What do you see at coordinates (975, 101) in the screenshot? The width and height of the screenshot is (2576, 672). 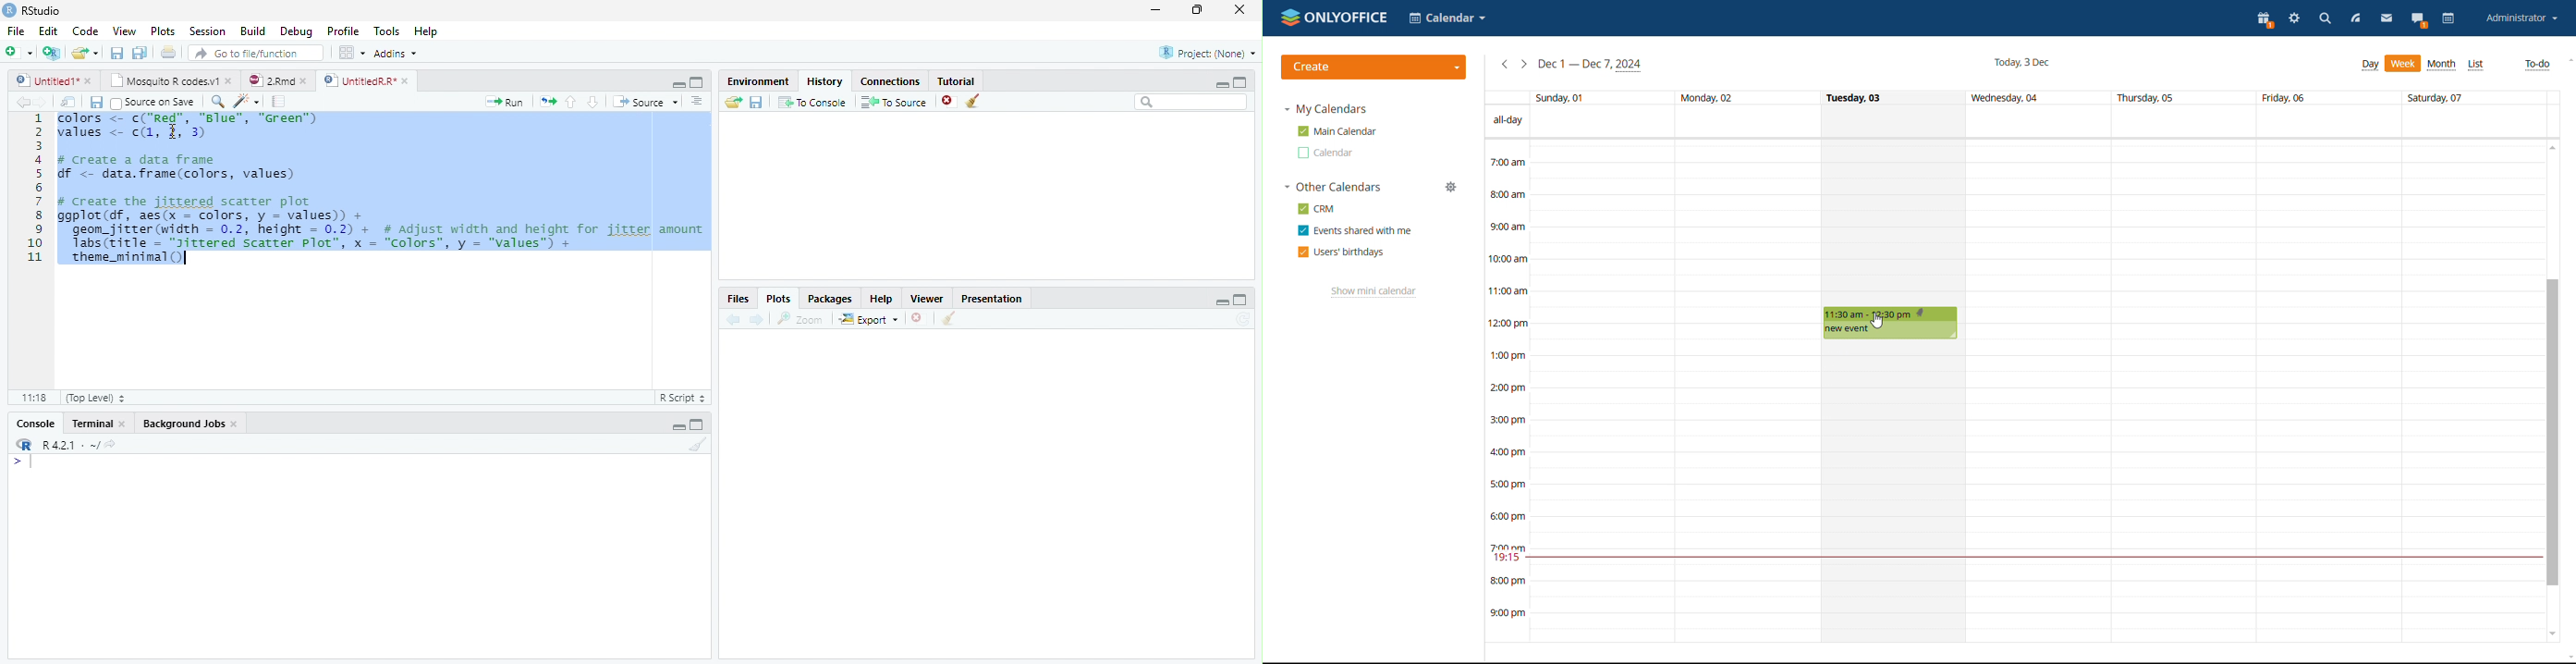 I see `Clear all history entries` at bounding box center [975, 101].